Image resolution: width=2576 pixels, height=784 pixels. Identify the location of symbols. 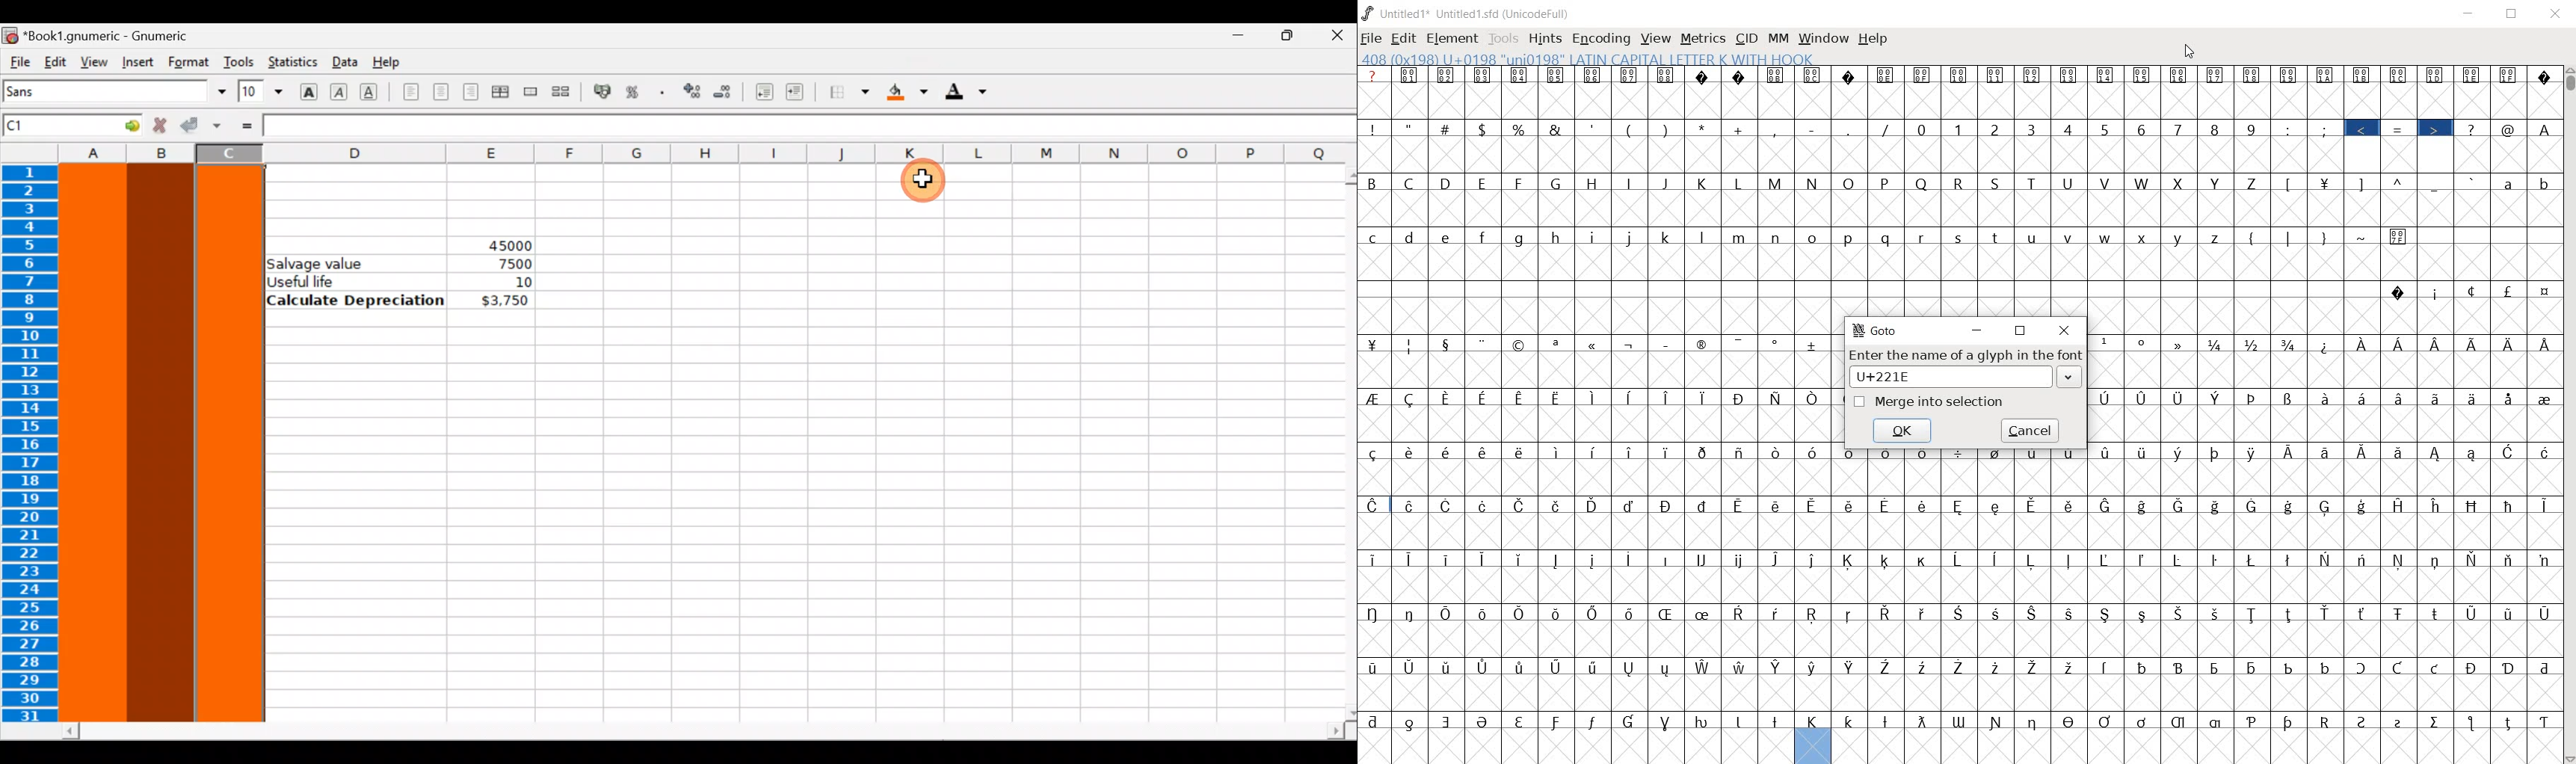
(2305, 129).